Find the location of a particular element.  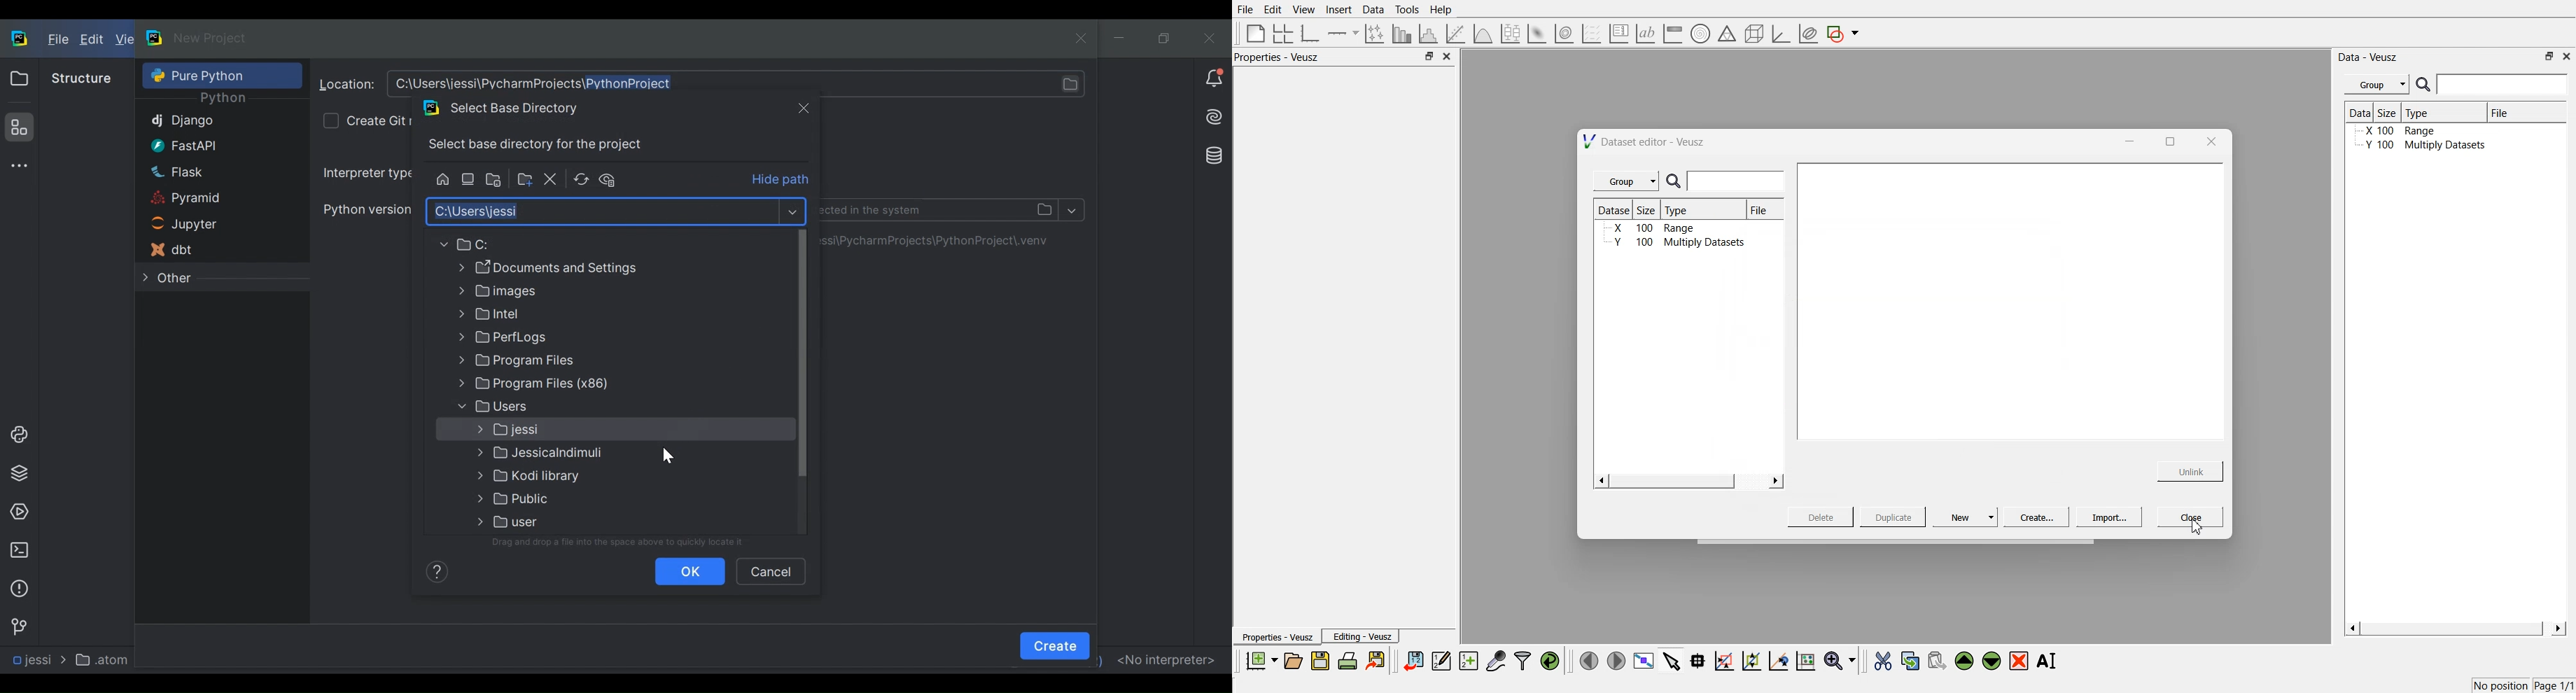

New Project is located at coordinates (210, 38).